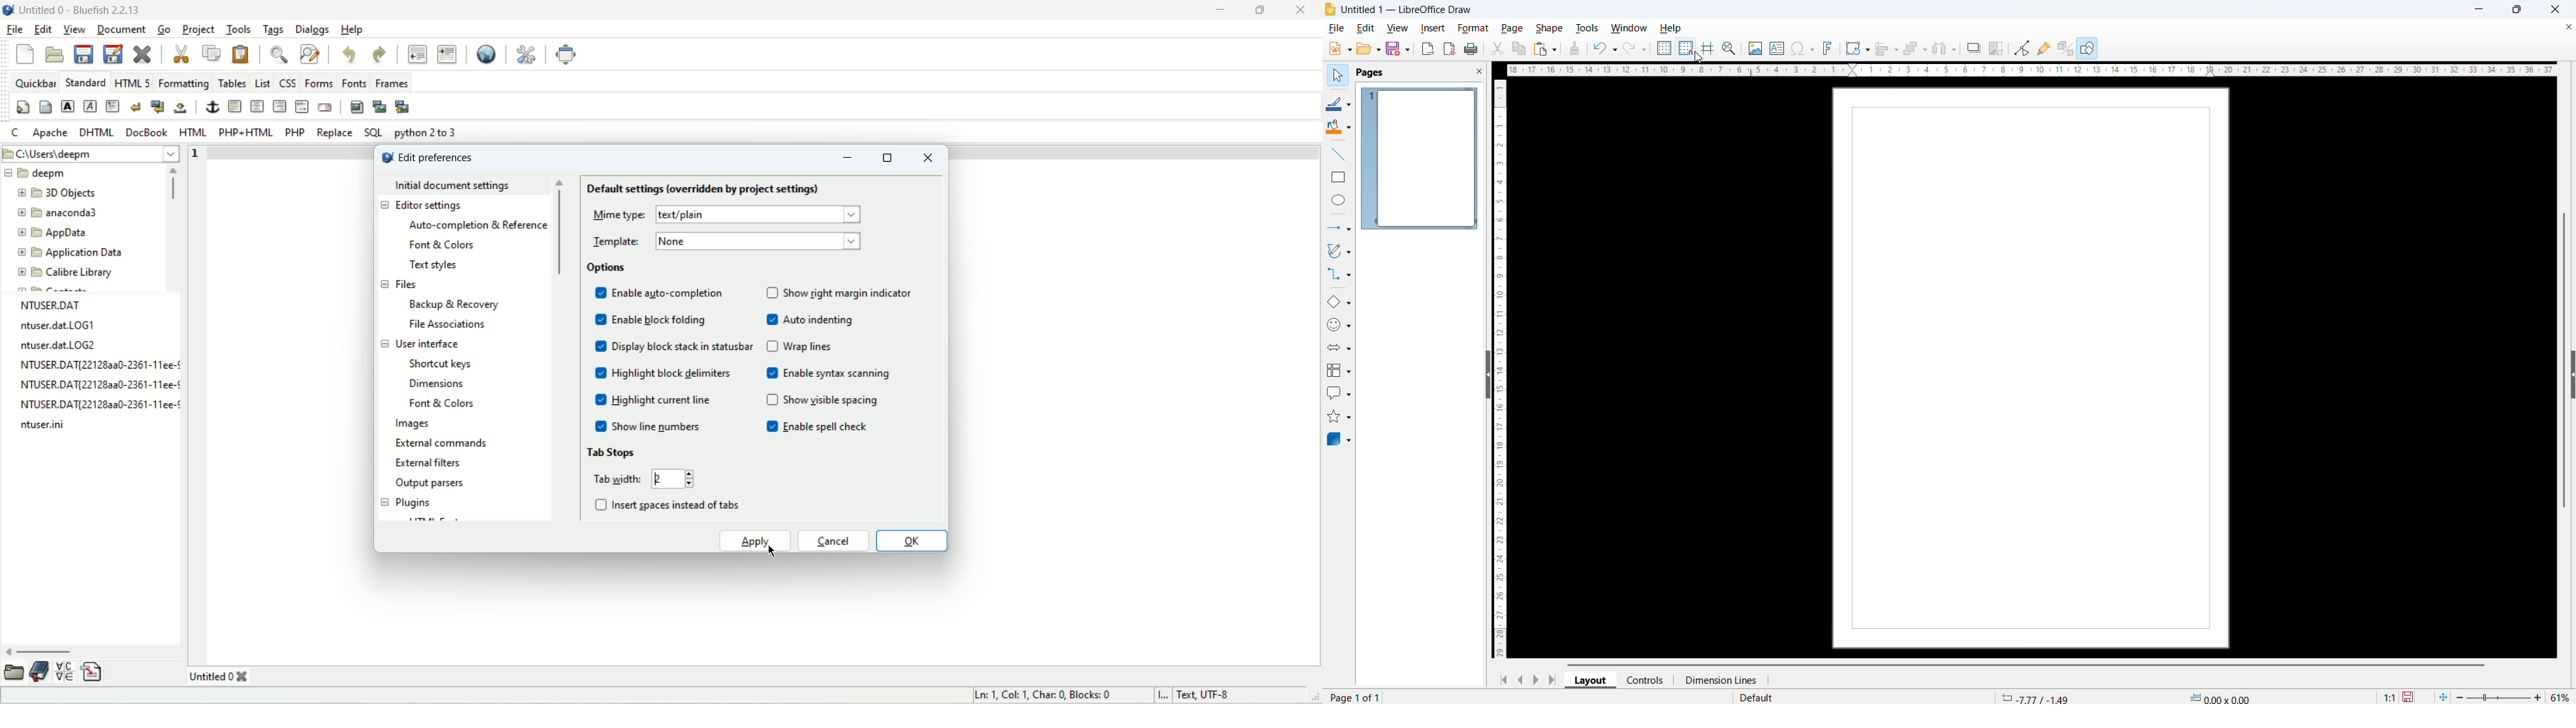 Image resolution: width=2576 pixels, height=728 pixels. What do you see at coordinates (2031, 367) in the screenshot?
I see `Page ` at bounding box center [2031, 367].